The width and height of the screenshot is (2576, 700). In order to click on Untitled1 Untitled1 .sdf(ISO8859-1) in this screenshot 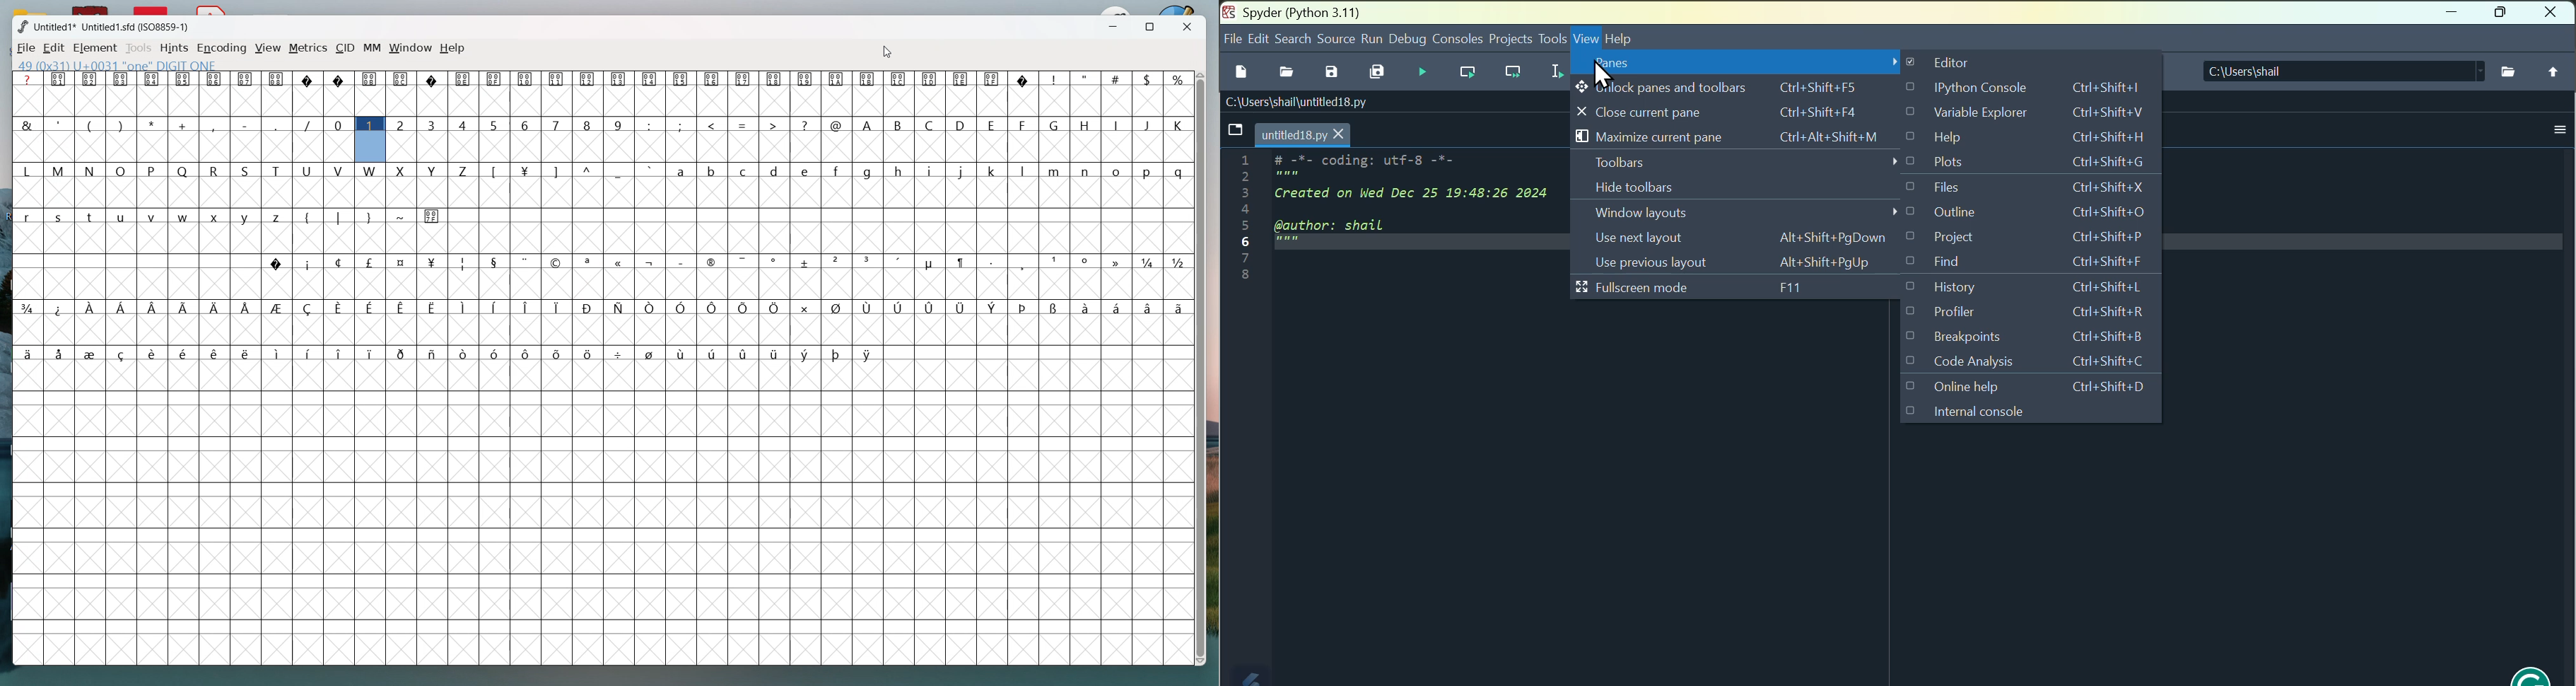, I will do `click(110, 27)`.